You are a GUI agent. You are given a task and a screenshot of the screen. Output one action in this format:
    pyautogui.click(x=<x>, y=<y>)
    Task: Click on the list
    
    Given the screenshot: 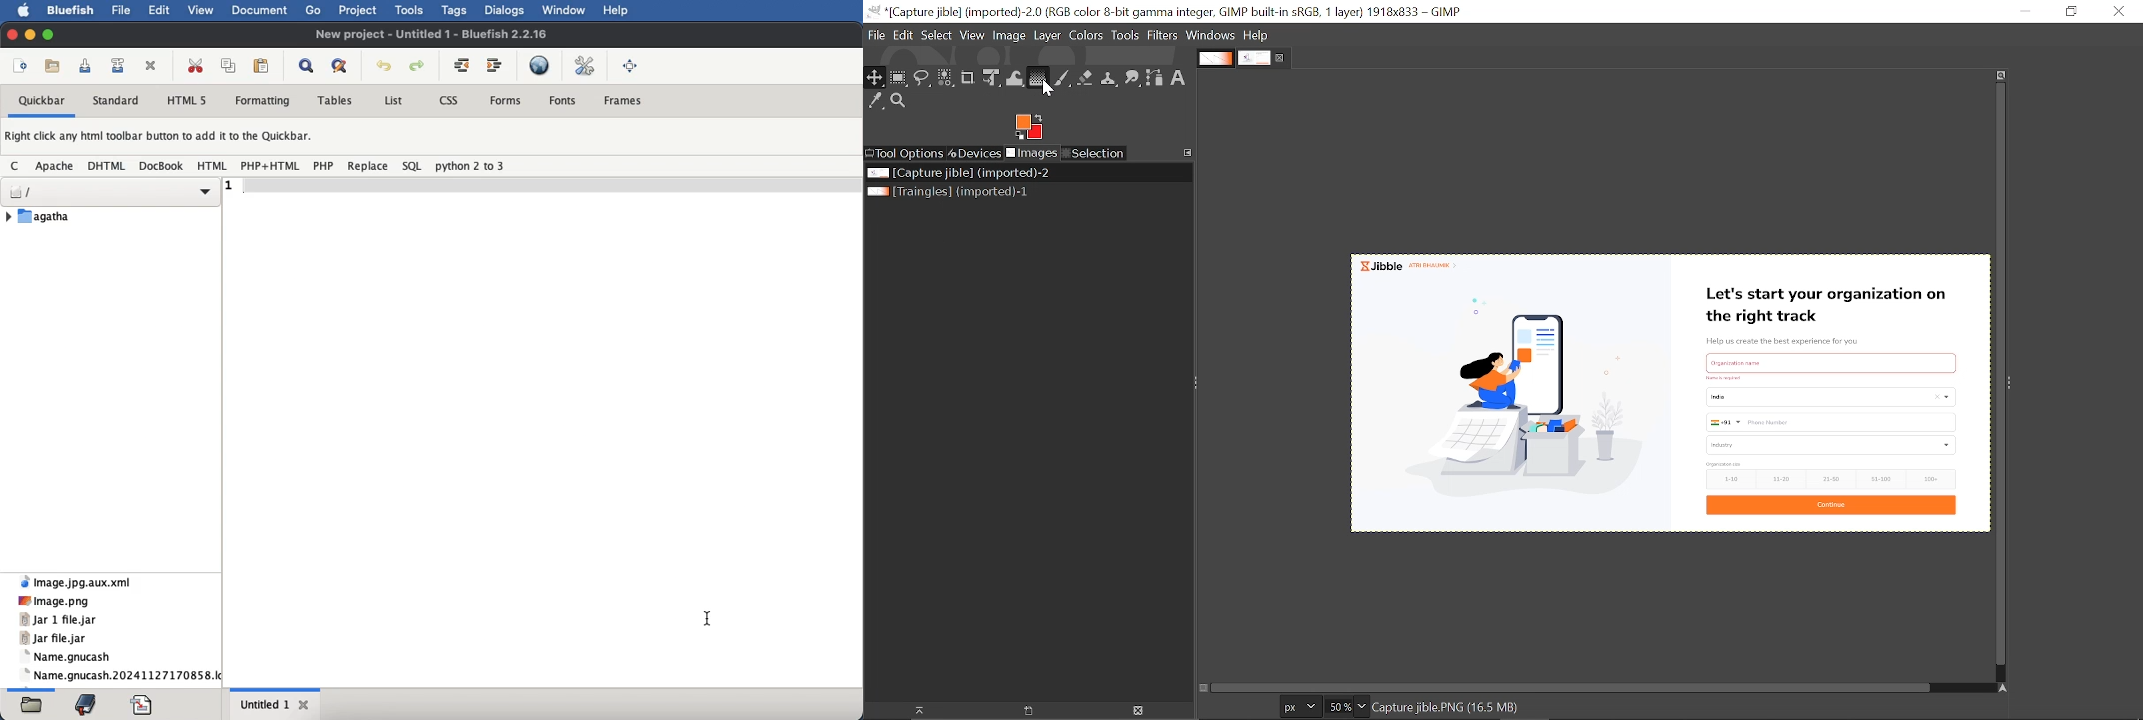 What is the action you would take?
    pyautogui.click(x=392, y=101)
    